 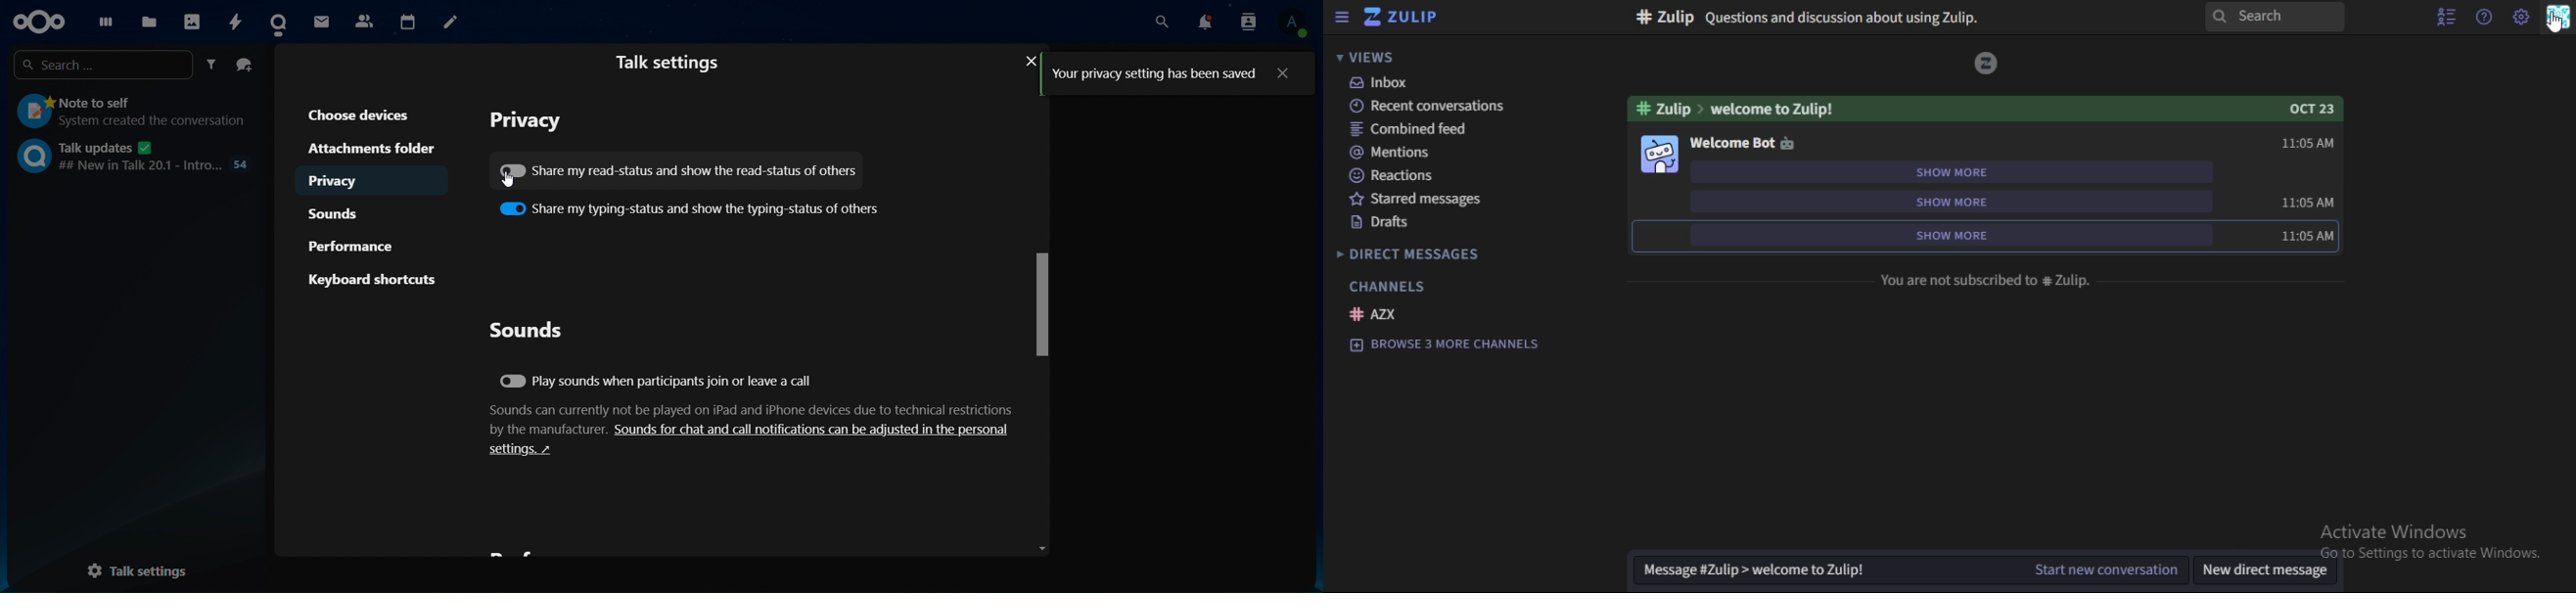 I want to click on note to self, so click(x=130, y=112).